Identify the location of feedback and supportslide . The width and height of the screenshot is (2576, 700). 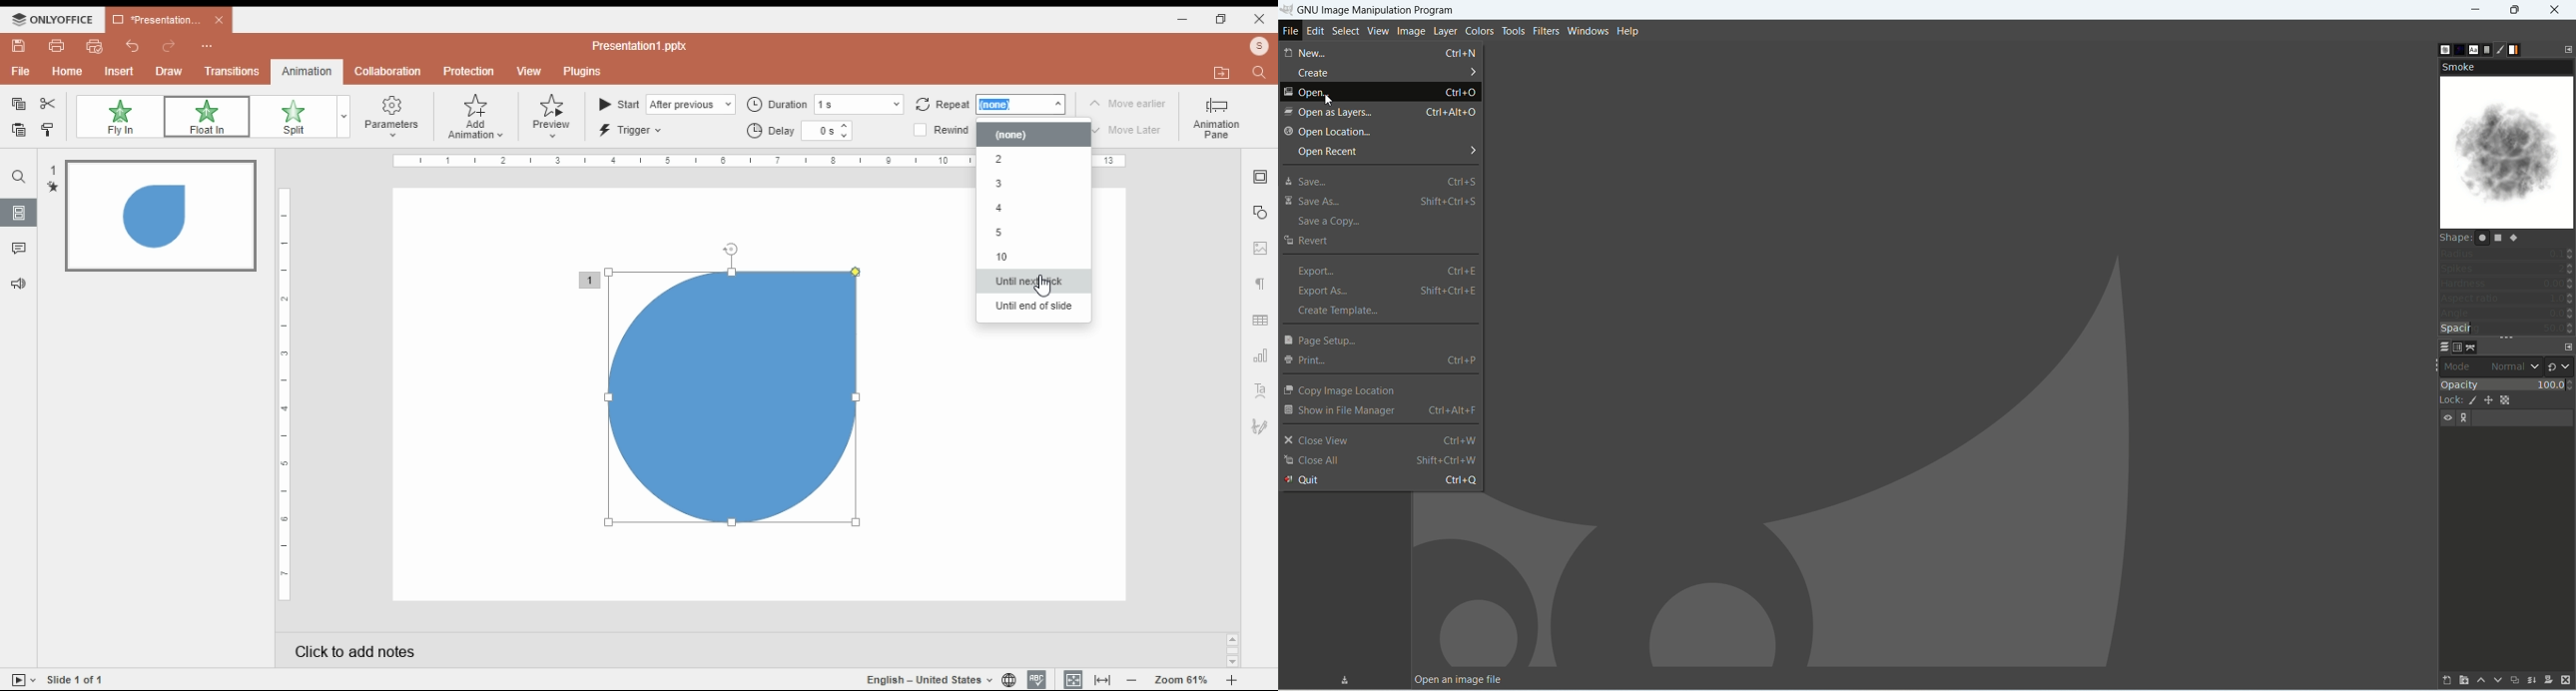
(23, 281).